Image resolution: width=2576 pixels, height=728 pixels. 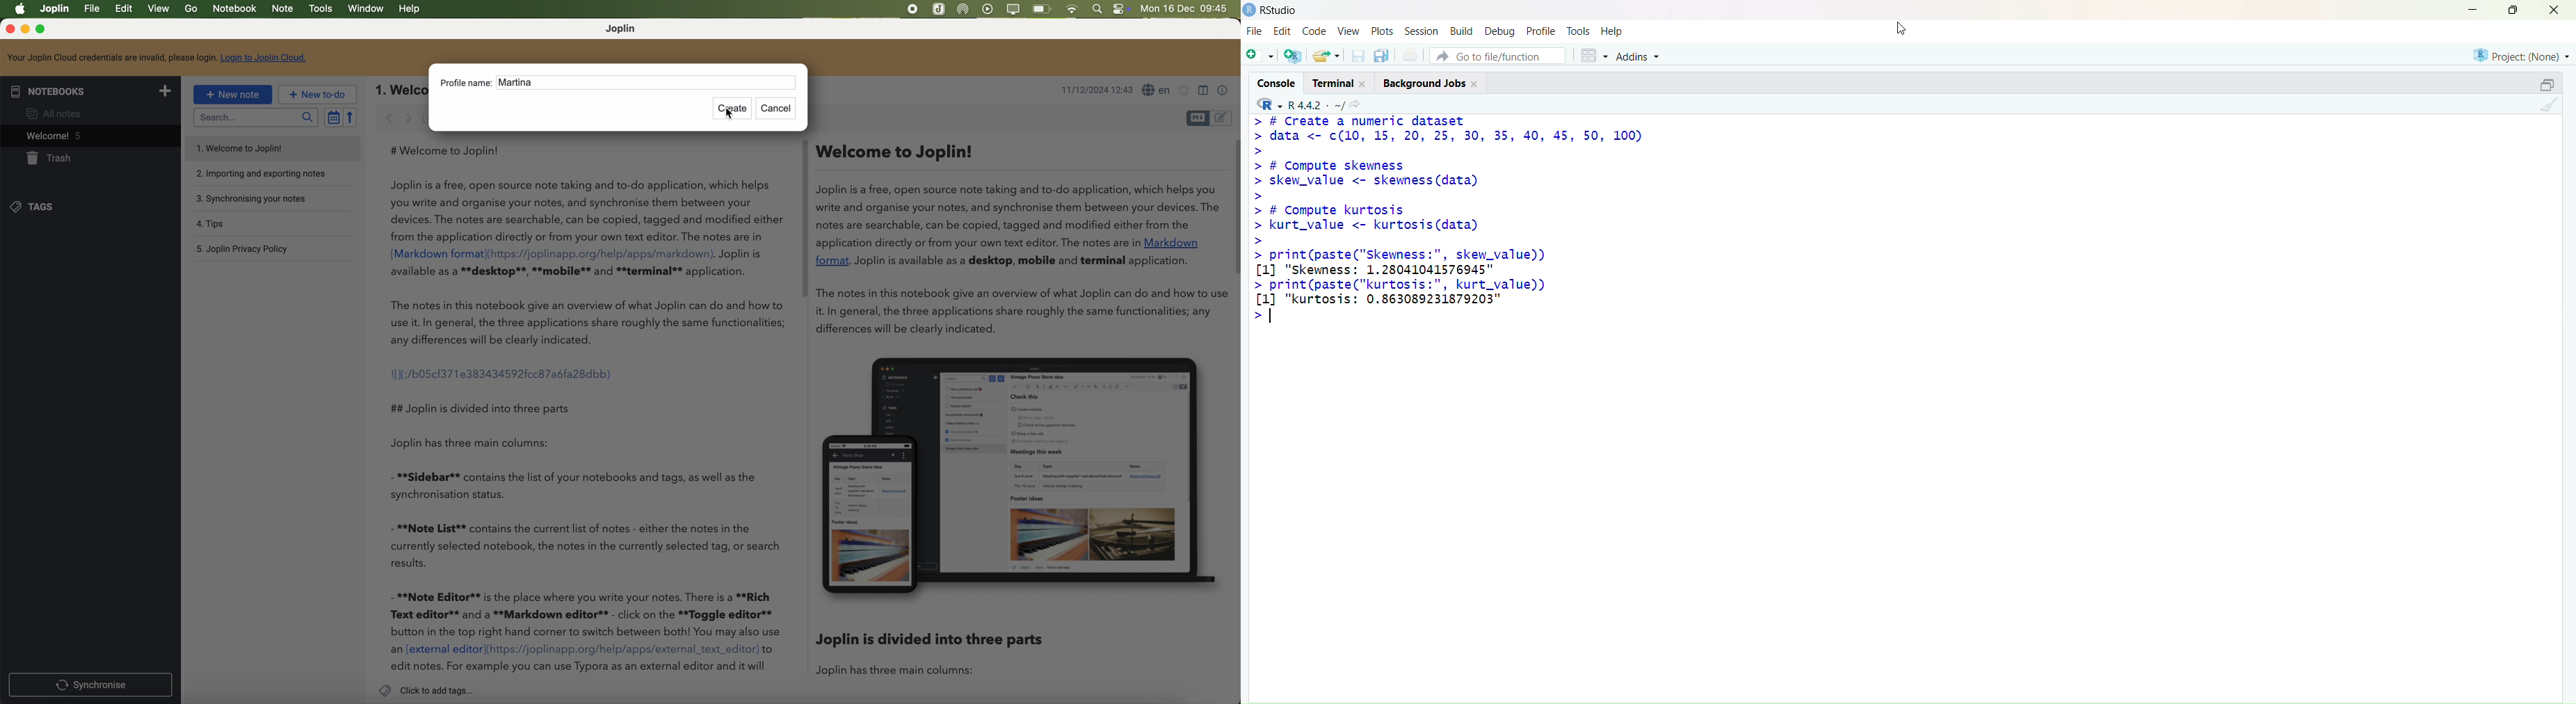 I want to click on toggle editors, so click(x=1224, y=117).